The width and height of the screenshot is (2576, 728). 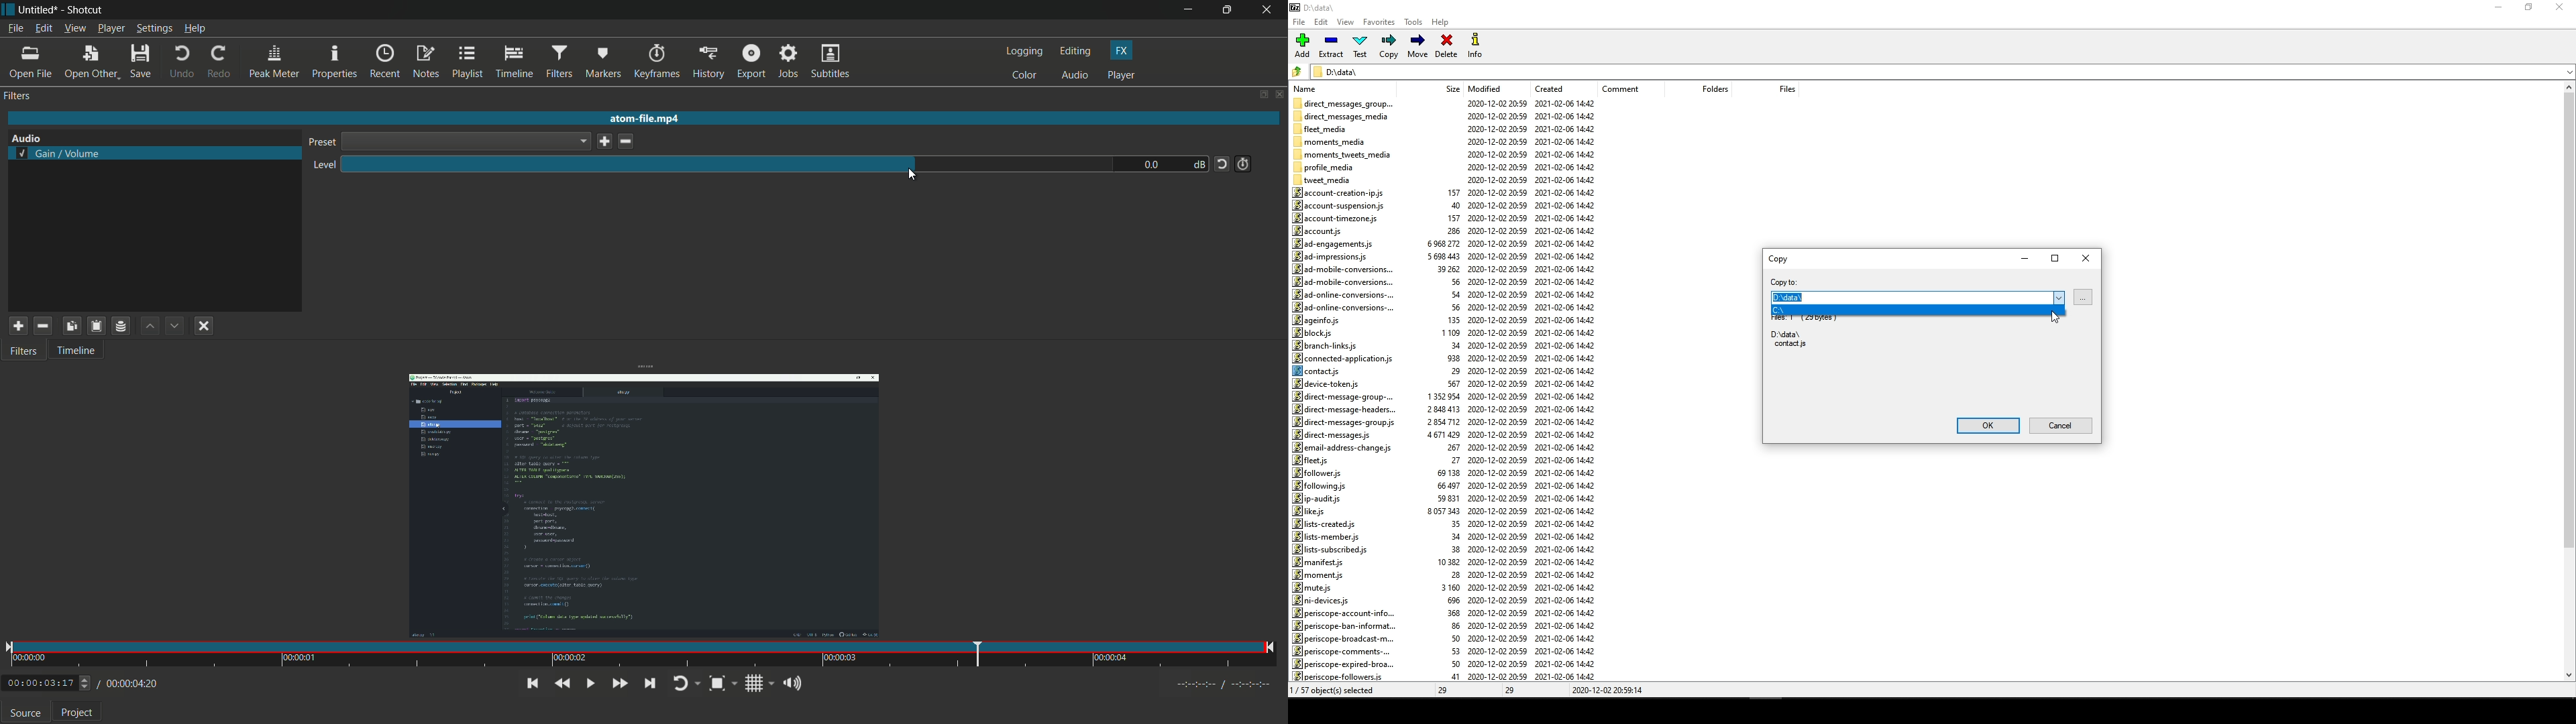 What do you see at coordinates (1788, 339) in the screenshot?
I see `D:\data\
contacts` at bounding box center [1788, 339].